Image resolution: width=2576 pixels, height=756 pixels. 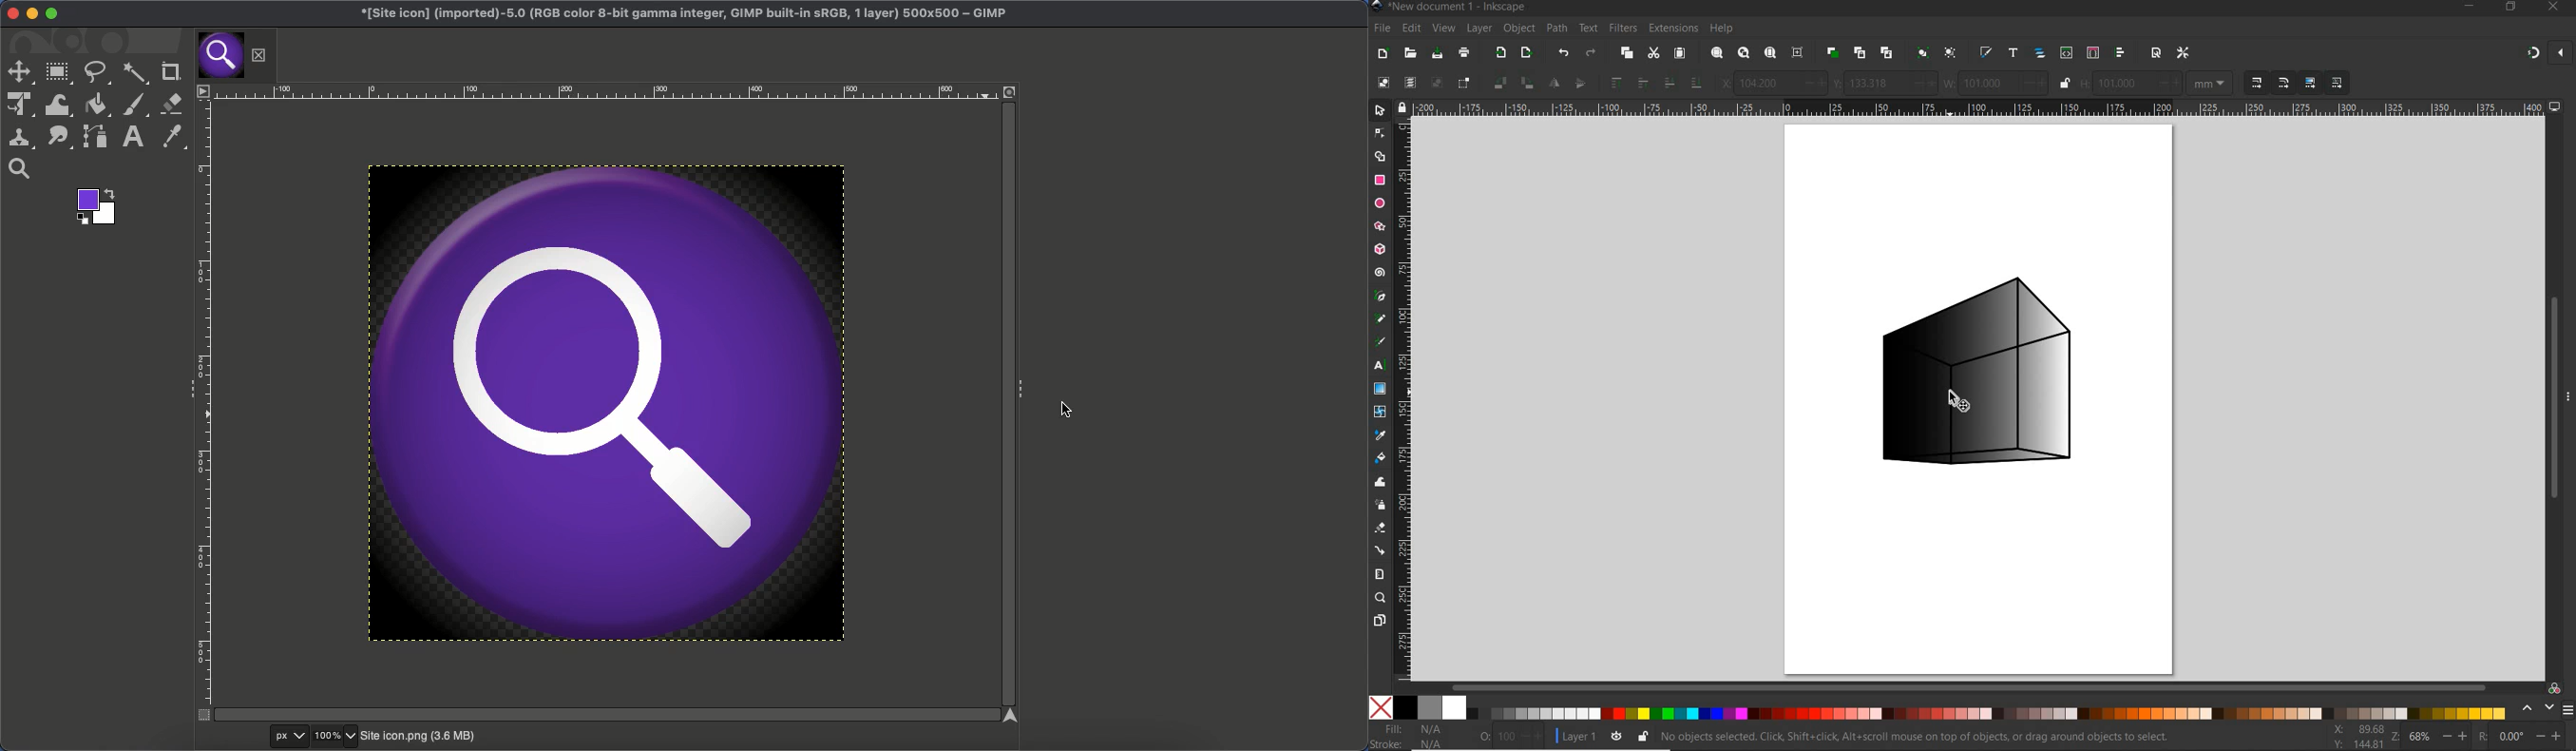 What do you see at coordinates (1555, 29) in the screenshot?
I see `PATH` at bounding box center [1555, 29].